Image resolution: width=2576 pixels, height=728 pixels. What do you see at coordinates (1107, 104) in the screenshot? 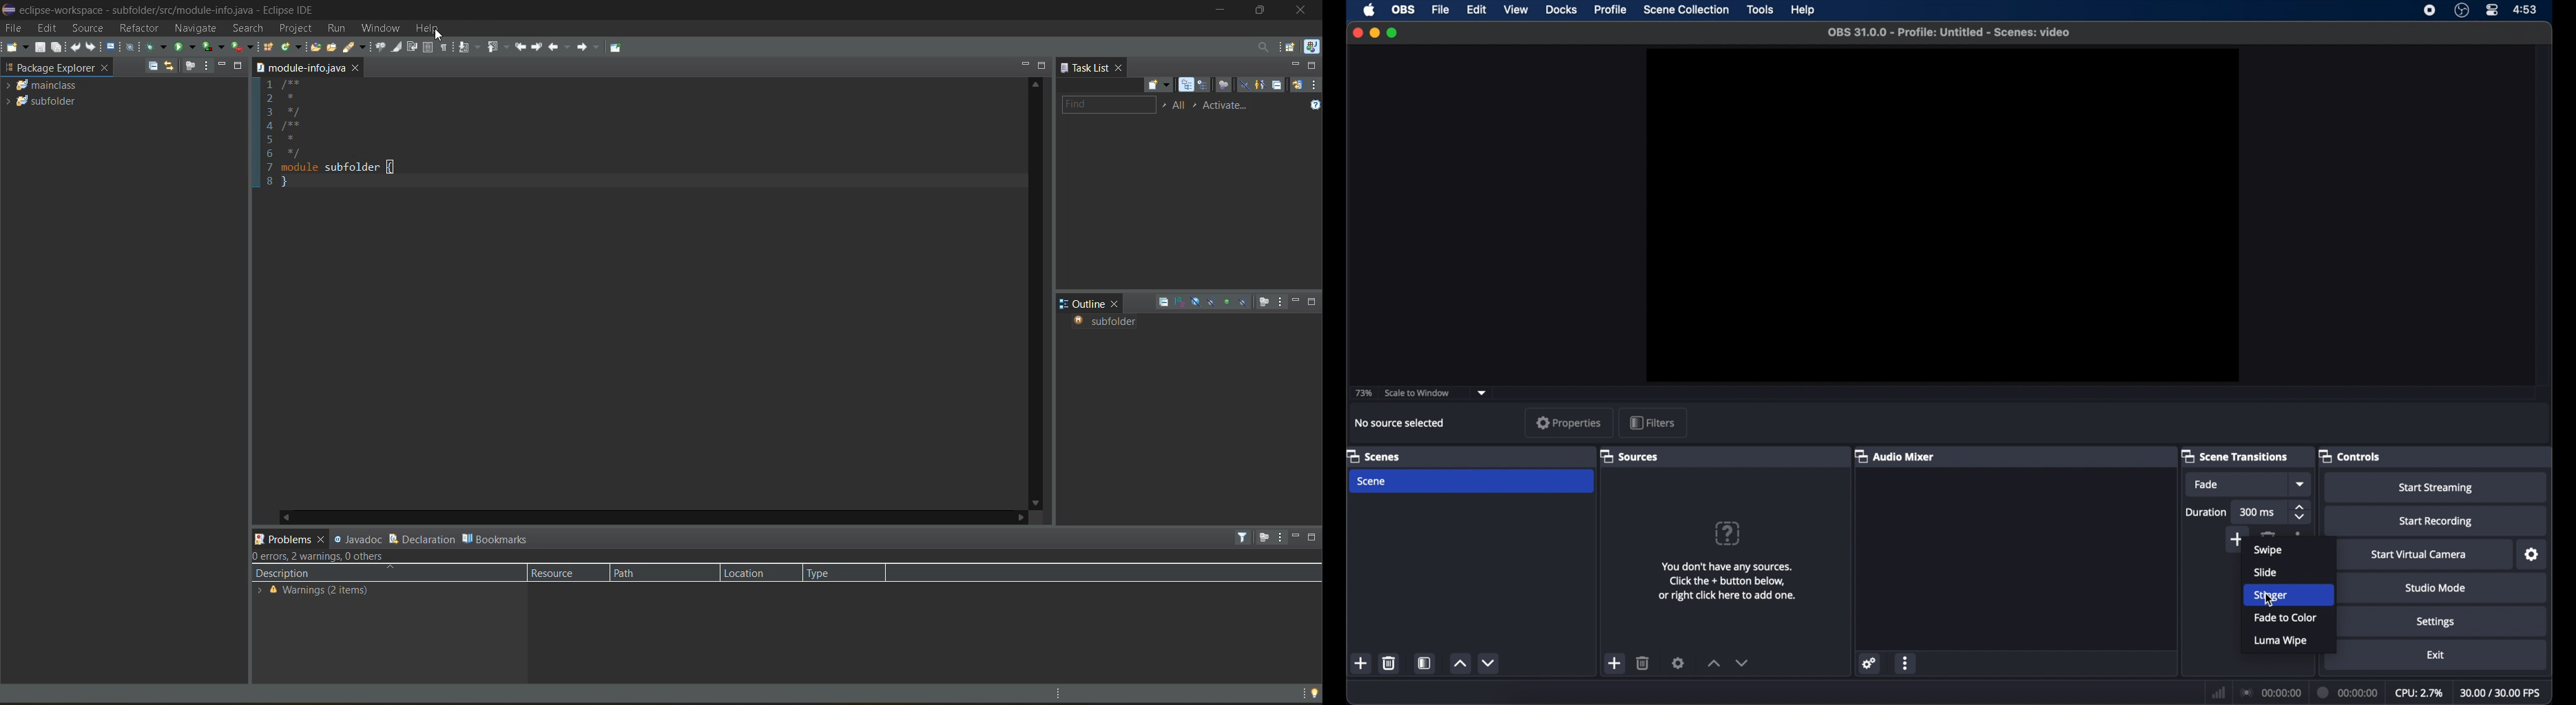
I see `find` at bounding box center [1107, 104].